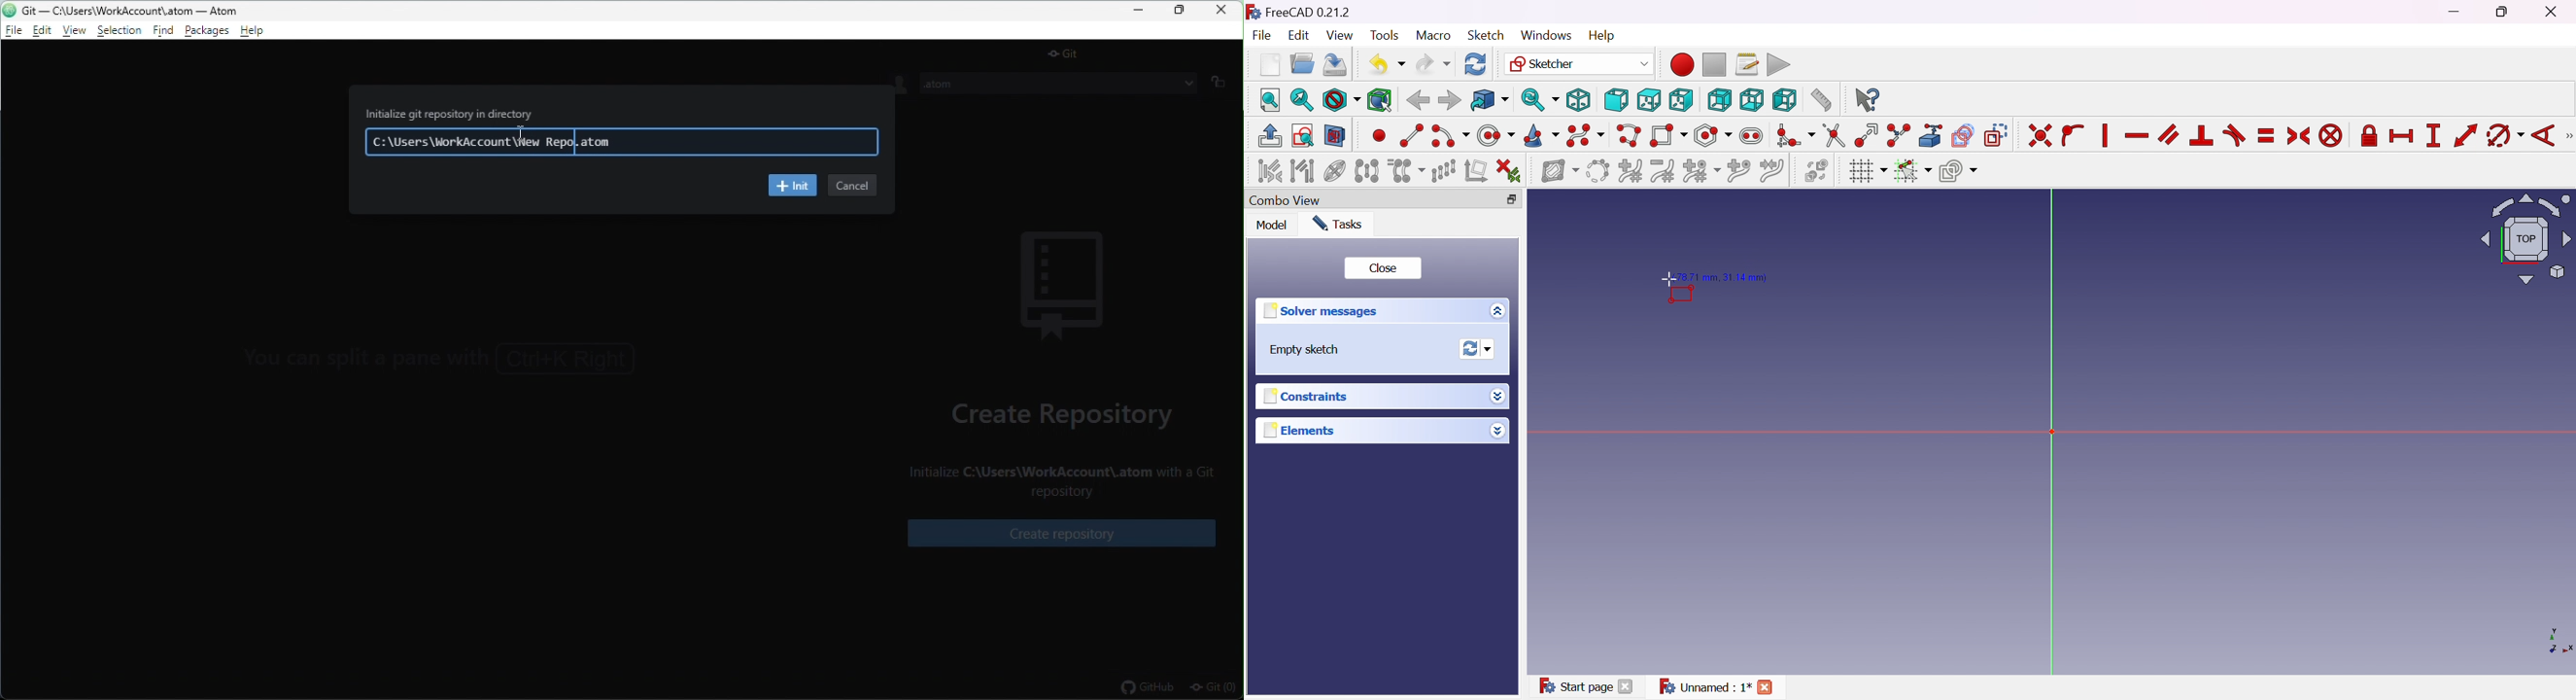 The width and height of the screenshot is (2576, 700). What do you see at coordinates (2542, 137) in the screenshot?
I see `Constrain angle` at bounding box center [2542, 137].